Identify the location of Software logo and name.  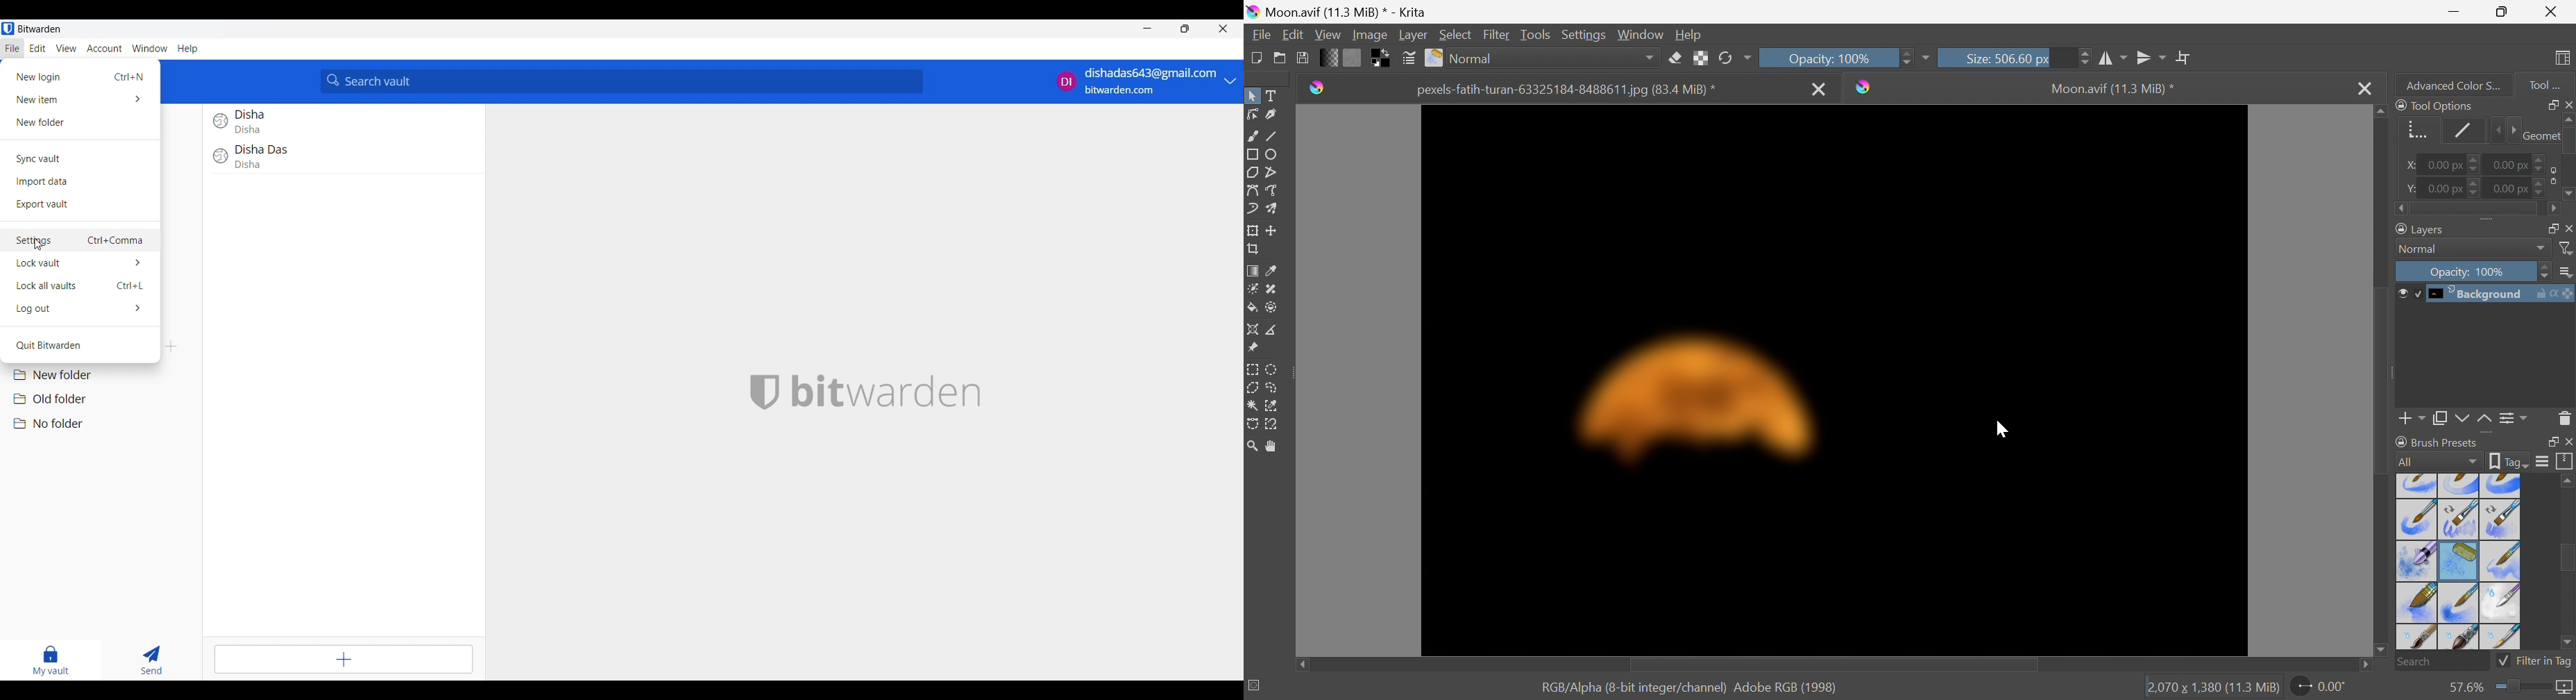
(886, 392).